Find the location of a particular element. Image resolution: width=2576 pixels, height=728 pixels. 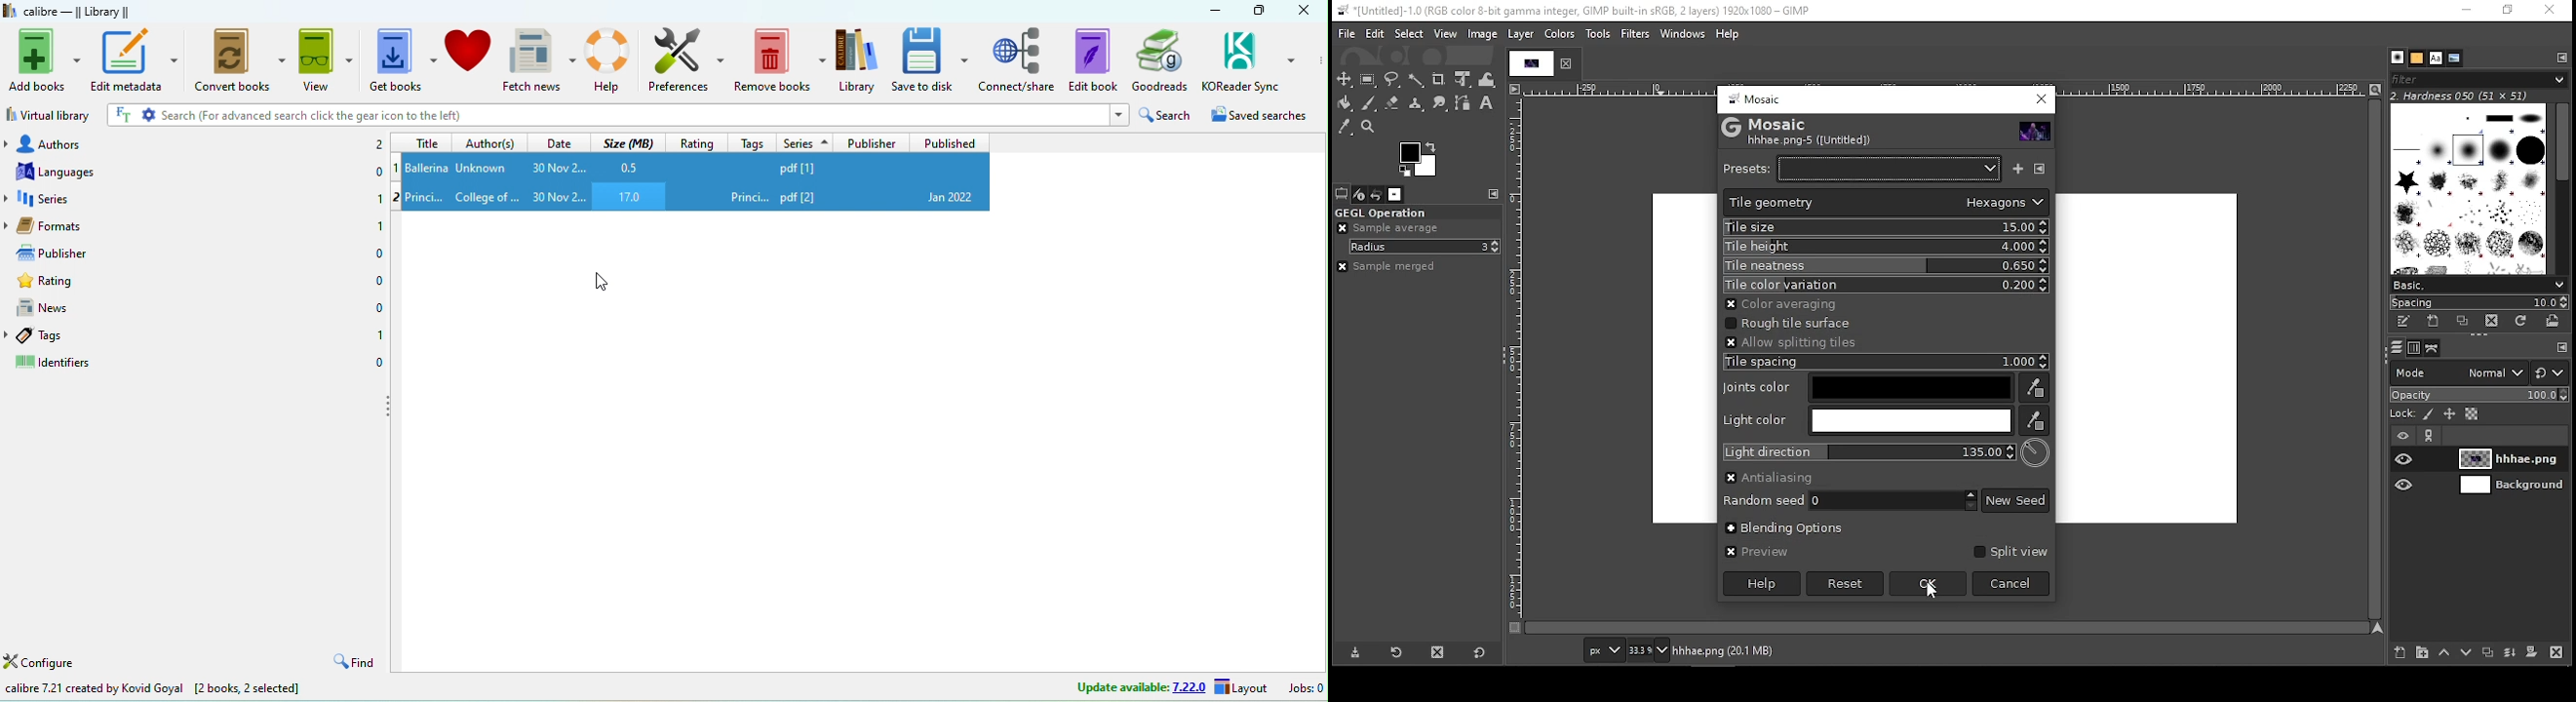

Save to disk is located at coordinates (931, 59).